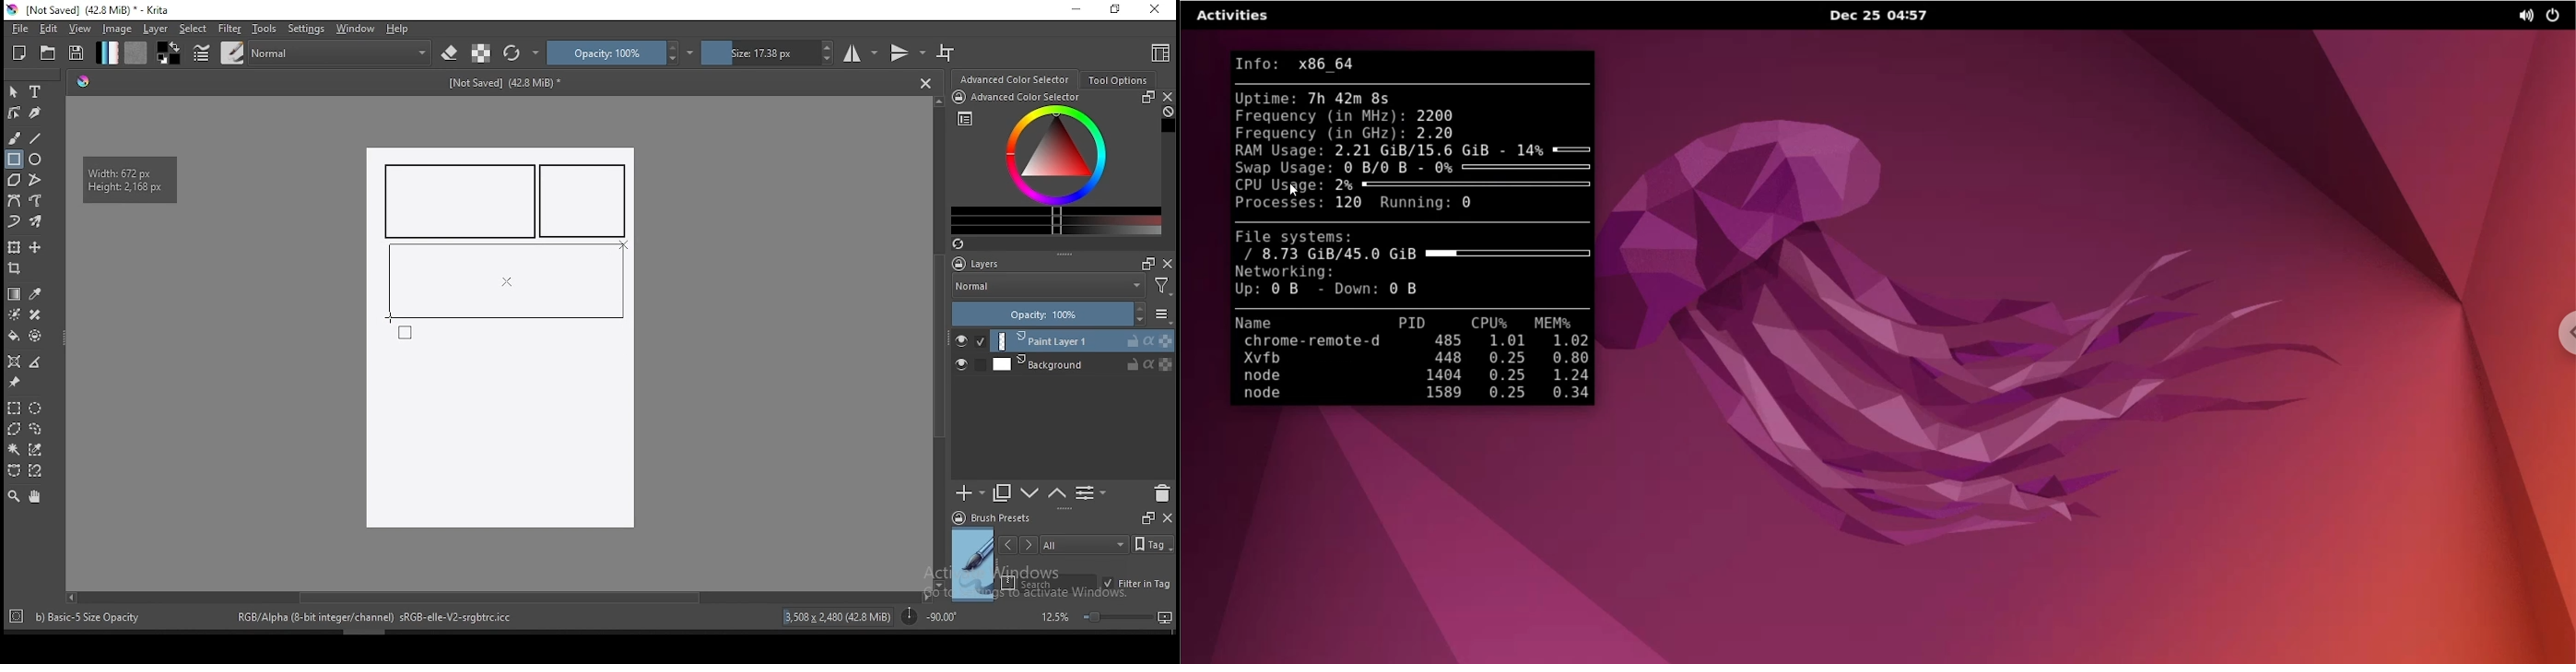 Image resolution: width=2576 pixels, height=672 pixels. Describe the element at coordinates (35, 248) in the screenshot. I see `move a layer` at that location.